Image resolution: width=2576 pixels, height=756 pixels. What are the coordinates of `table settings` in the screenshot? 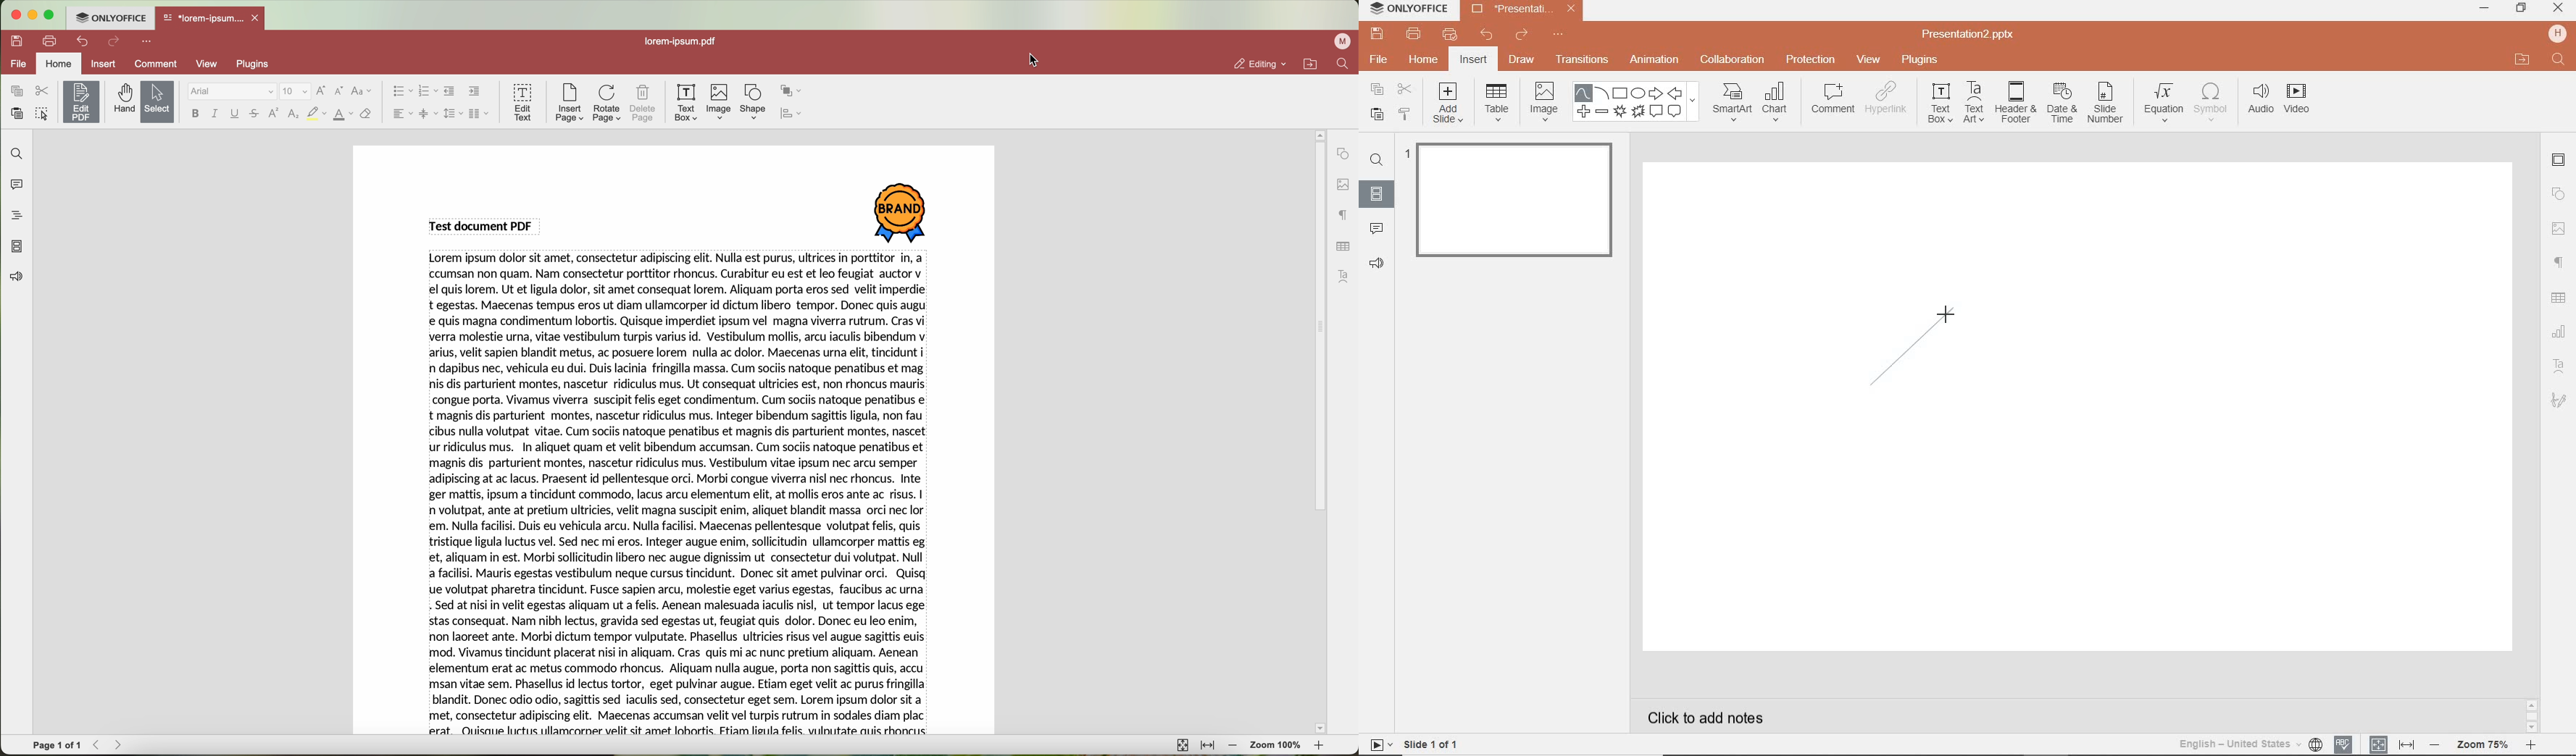 It's located at (1343, 246).